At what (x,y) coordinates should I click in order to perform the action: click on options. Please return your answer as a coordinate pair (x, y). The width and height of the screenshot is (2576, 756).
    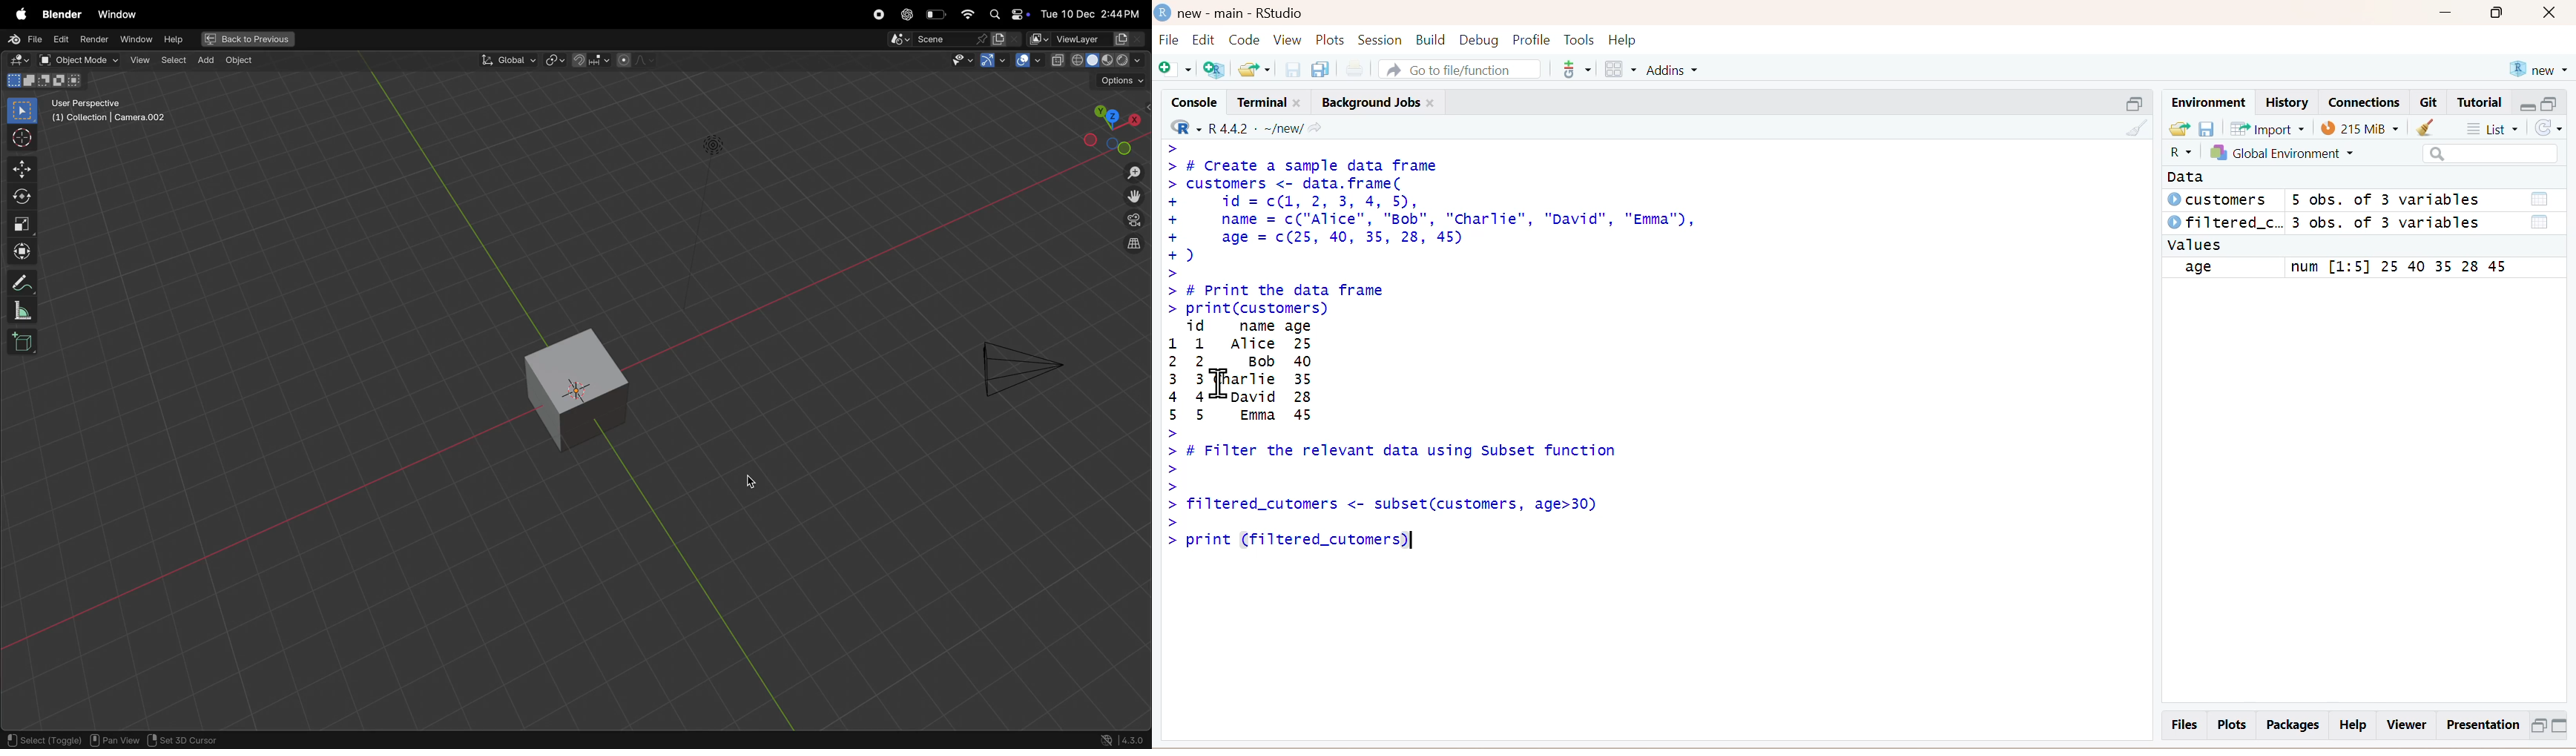
    Looking at the image, I should click on (1121, 83).